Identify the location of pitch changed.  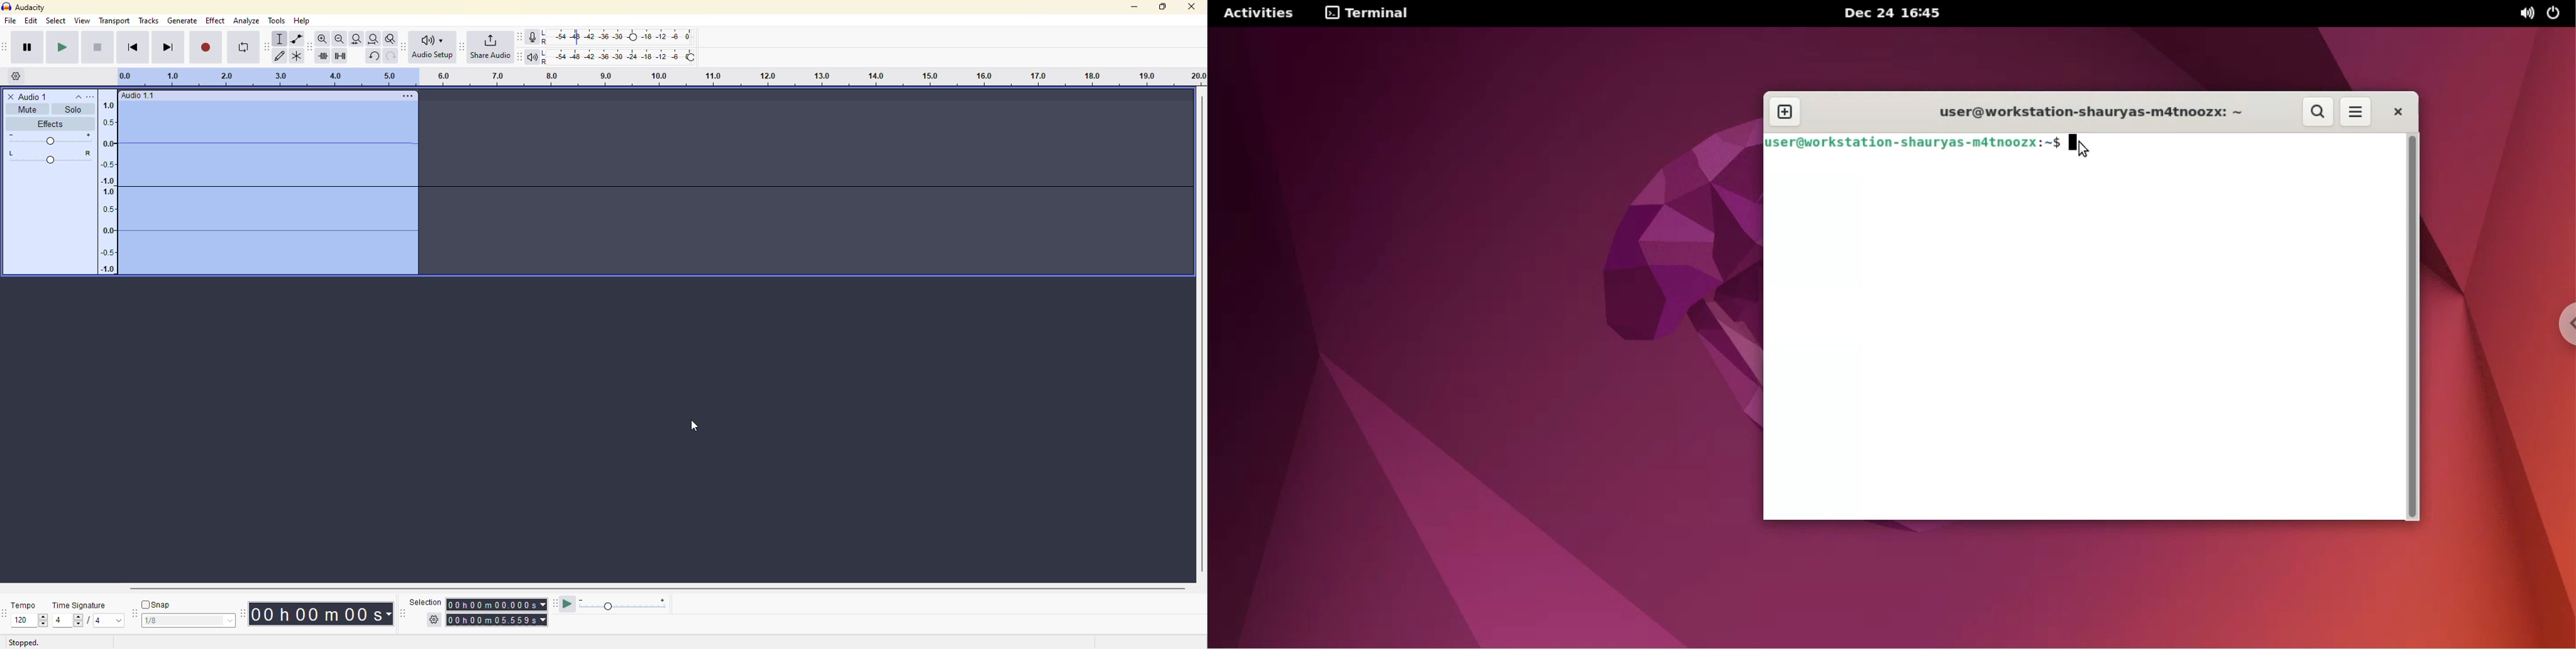
(258, 191).